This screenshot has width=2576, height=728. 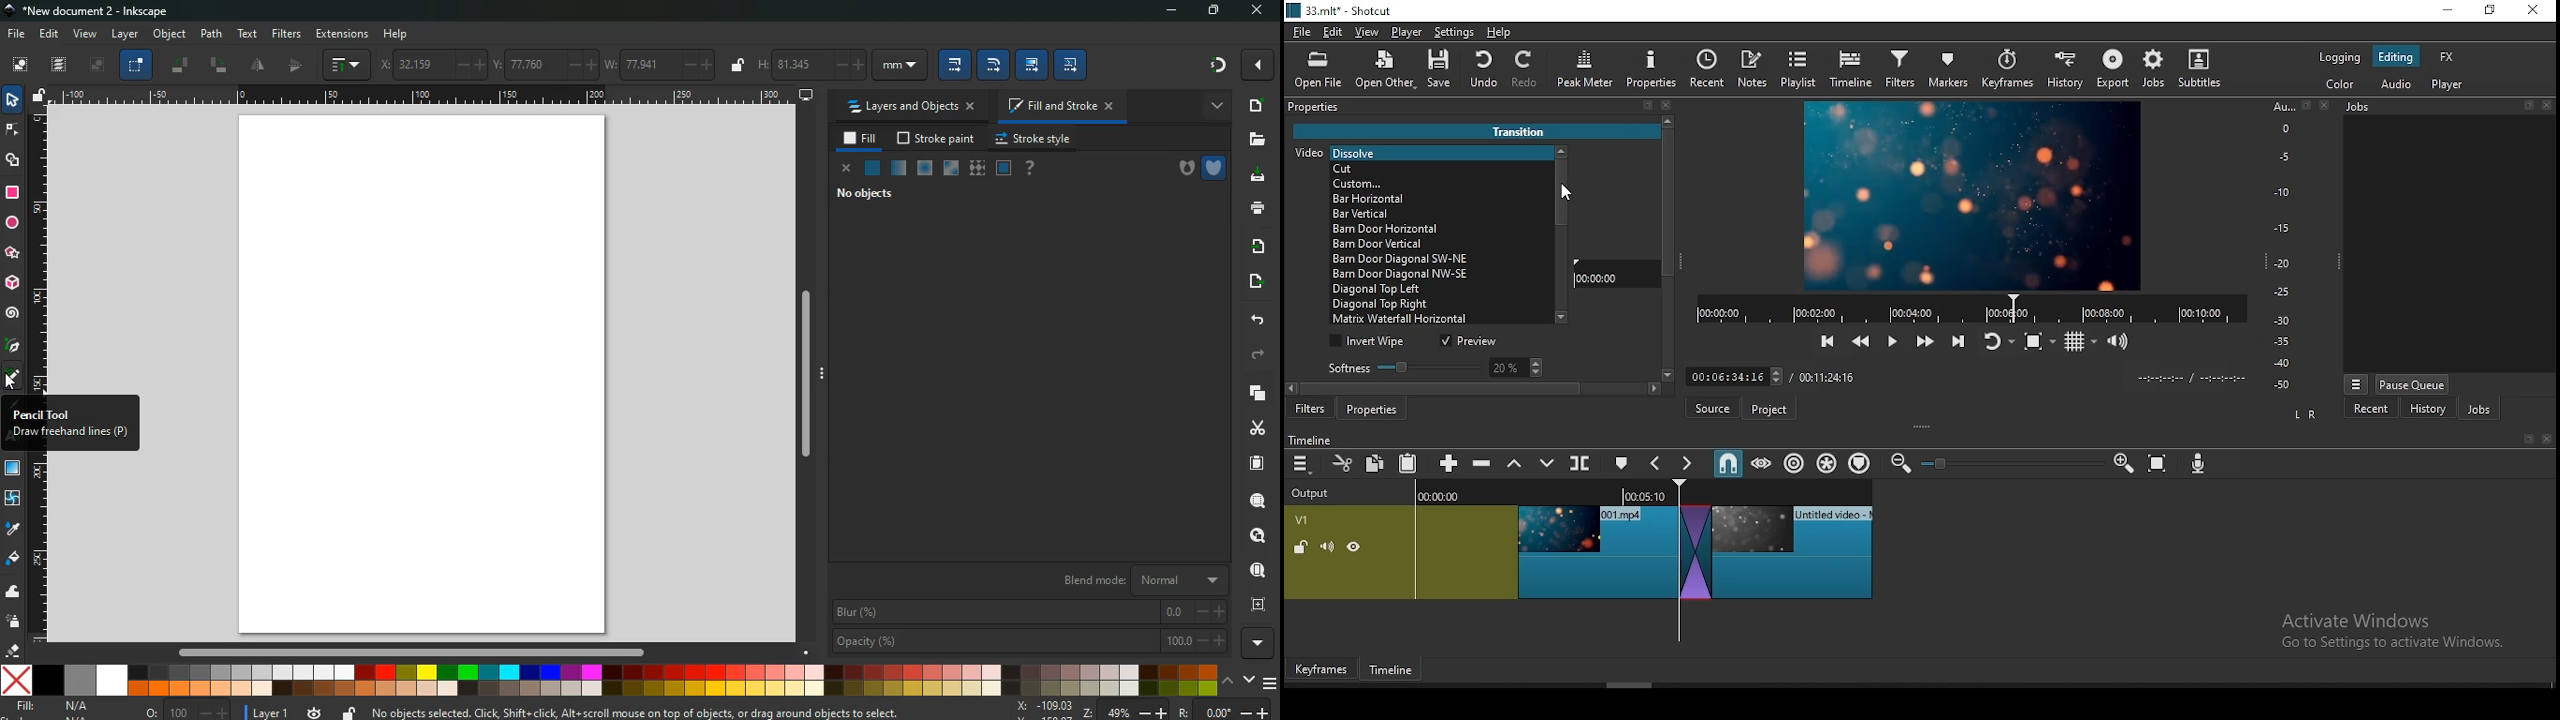 What do you see at coordinates (1257, 105) in the screenshot?
I see `new` at bounding box center [1257, 105].